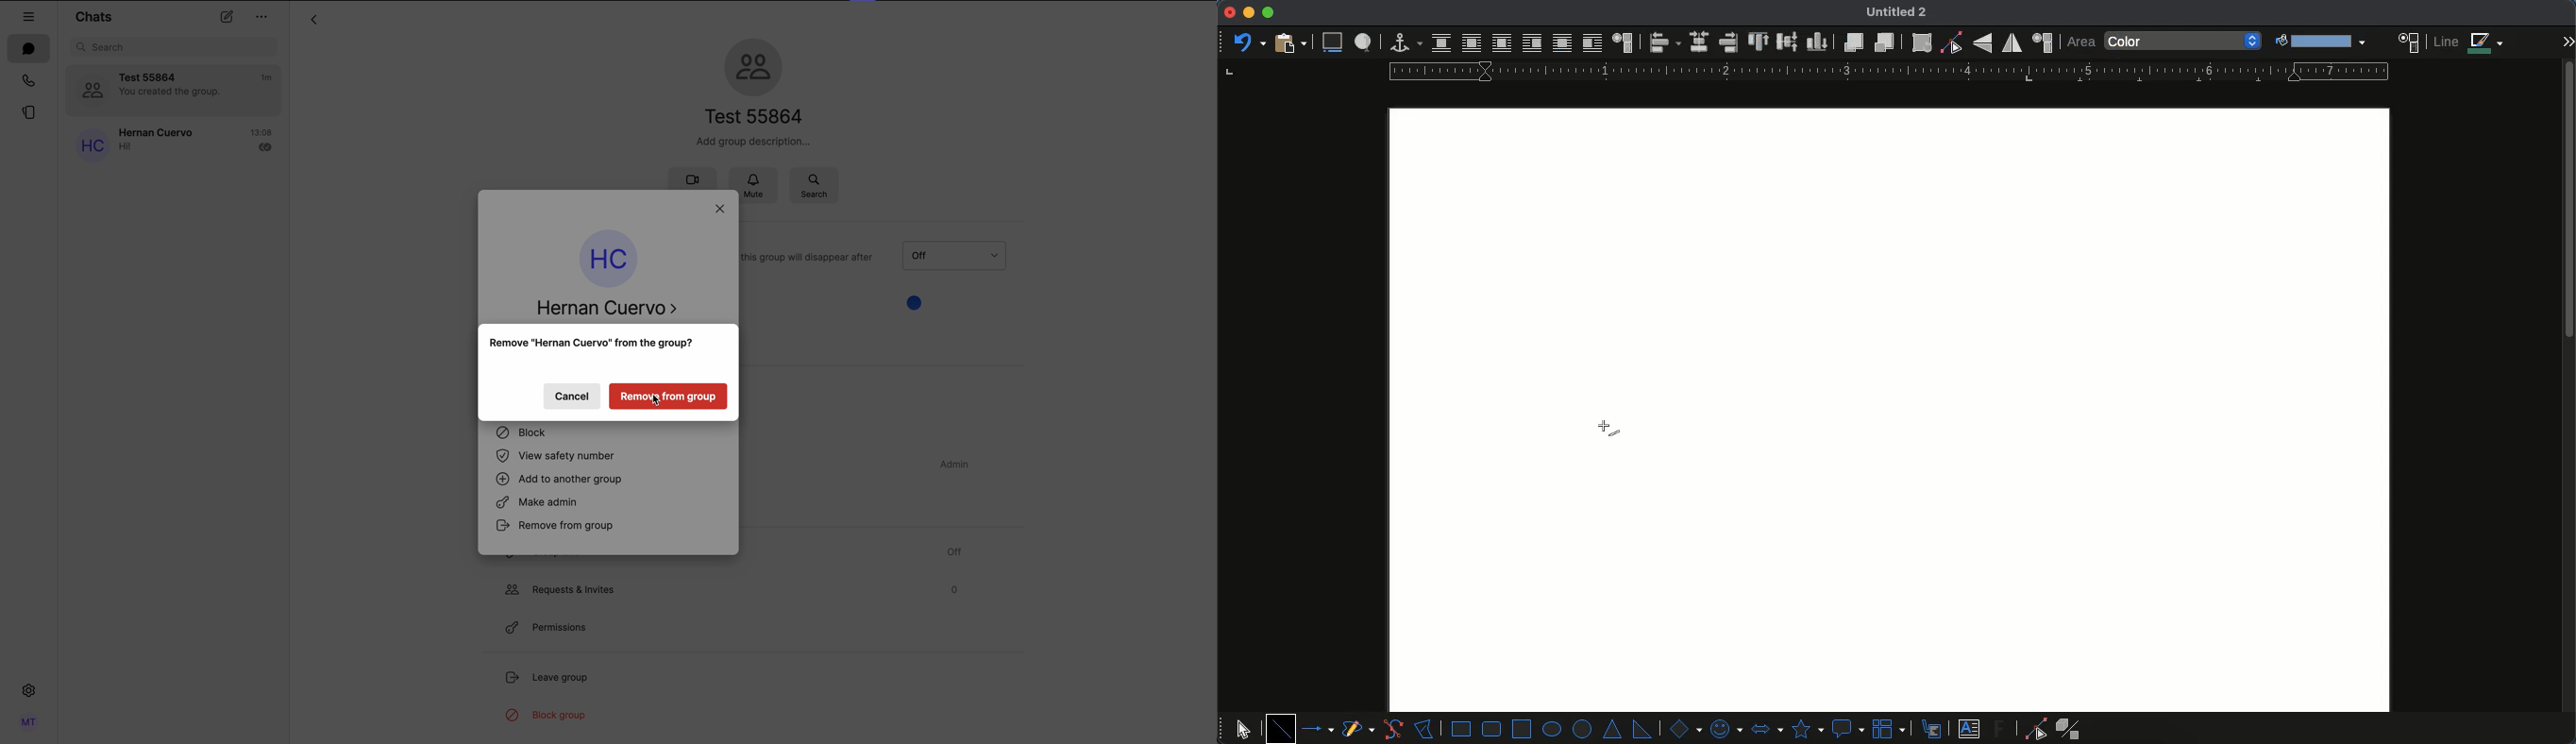 Image resolution: width=2576 pixels, height=756 pixels. I want to click on Hernan Cuervo chat, so click(172, 143).